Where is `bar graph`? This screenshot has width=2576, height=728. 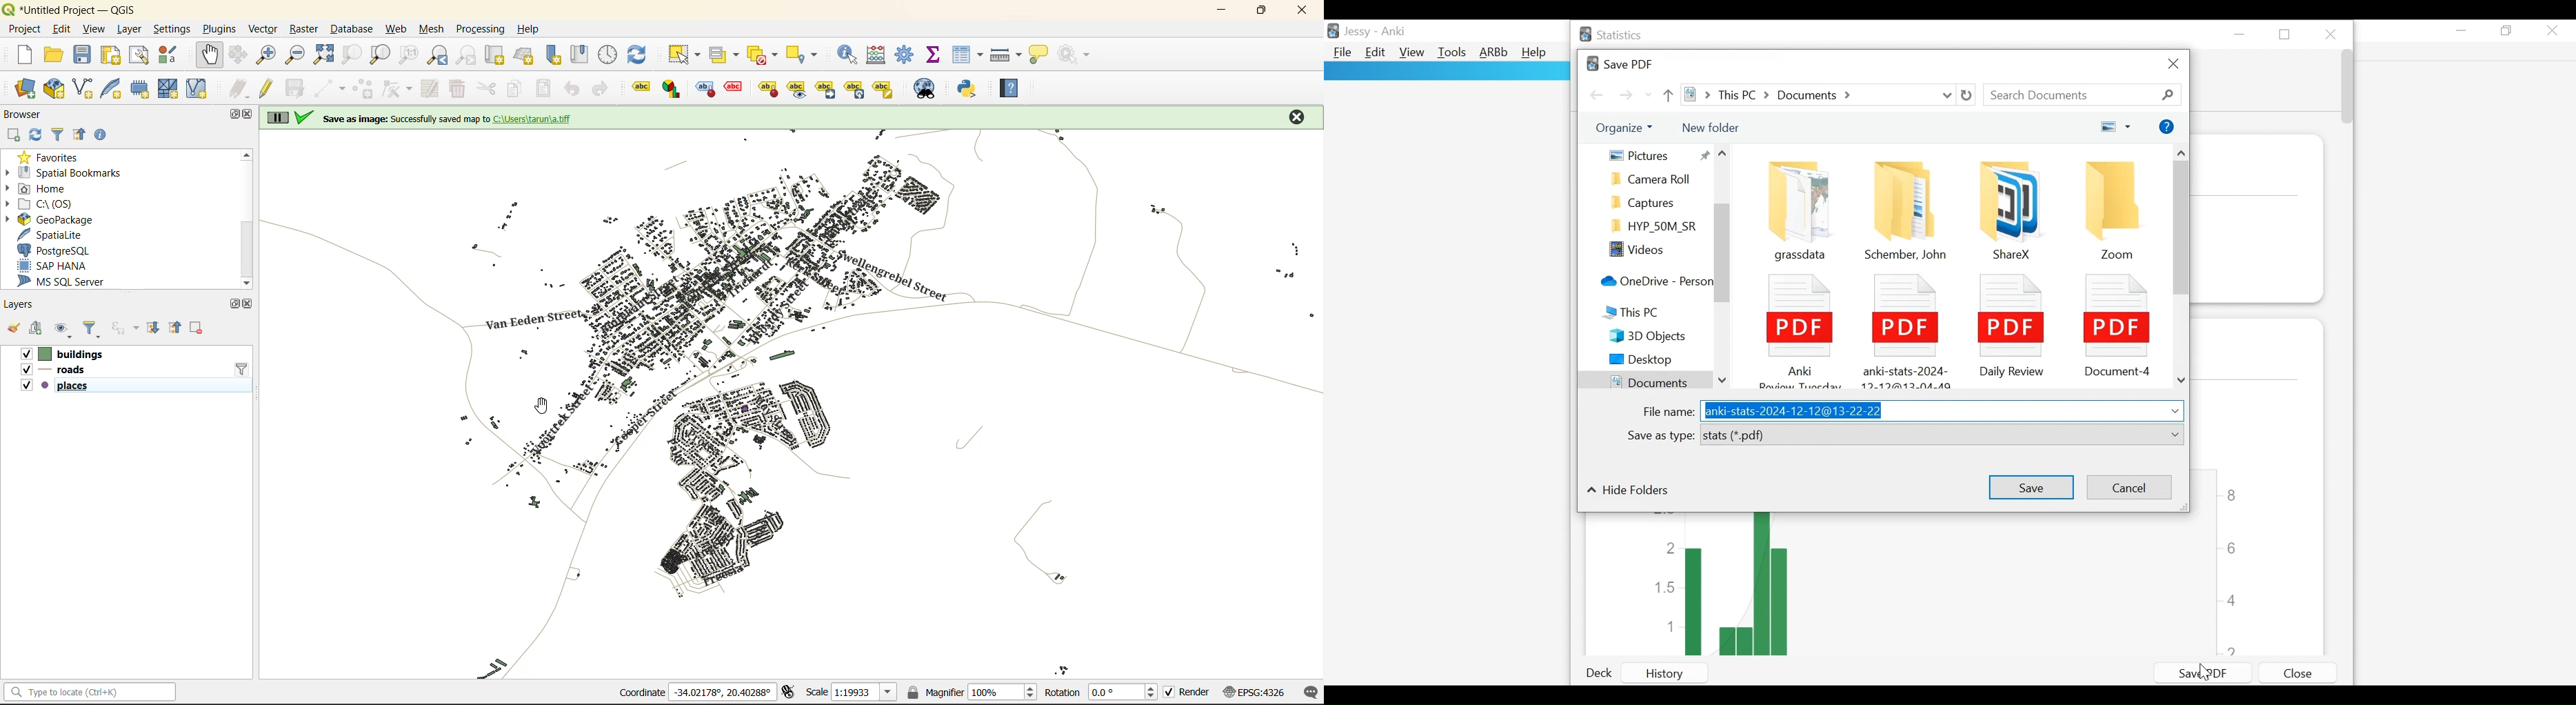
bar graph is located at coordinates (1922, 585).